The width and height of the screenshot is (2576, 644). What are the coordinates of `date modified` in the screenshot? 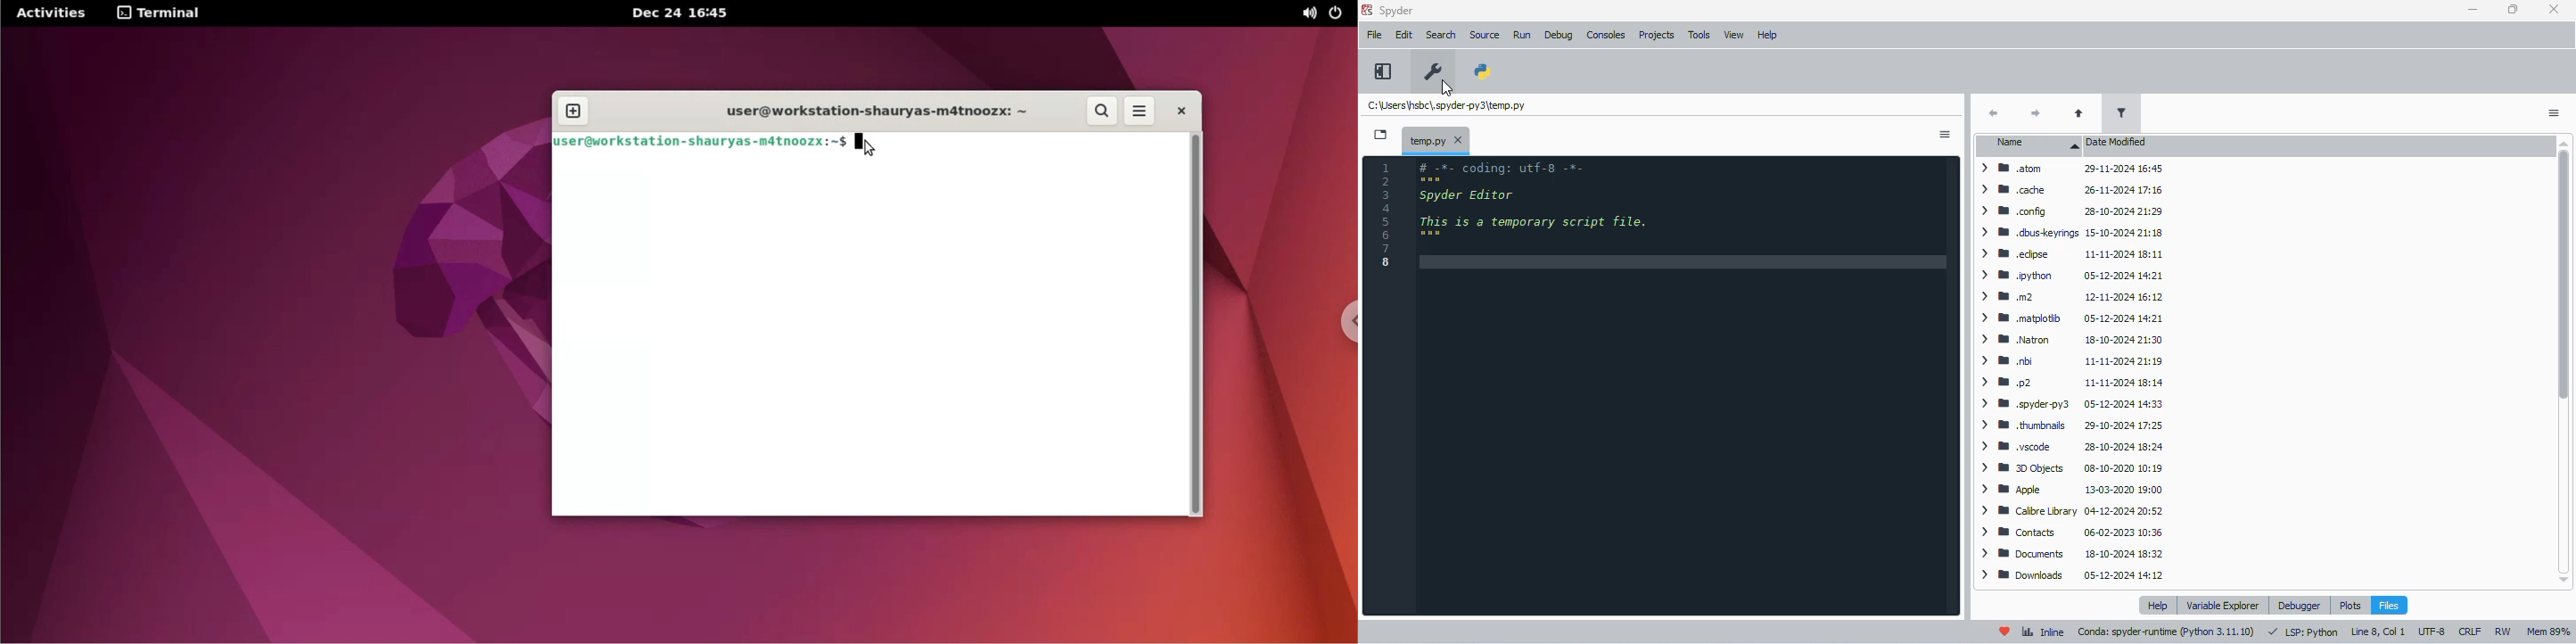 It's located at (2115, 143).